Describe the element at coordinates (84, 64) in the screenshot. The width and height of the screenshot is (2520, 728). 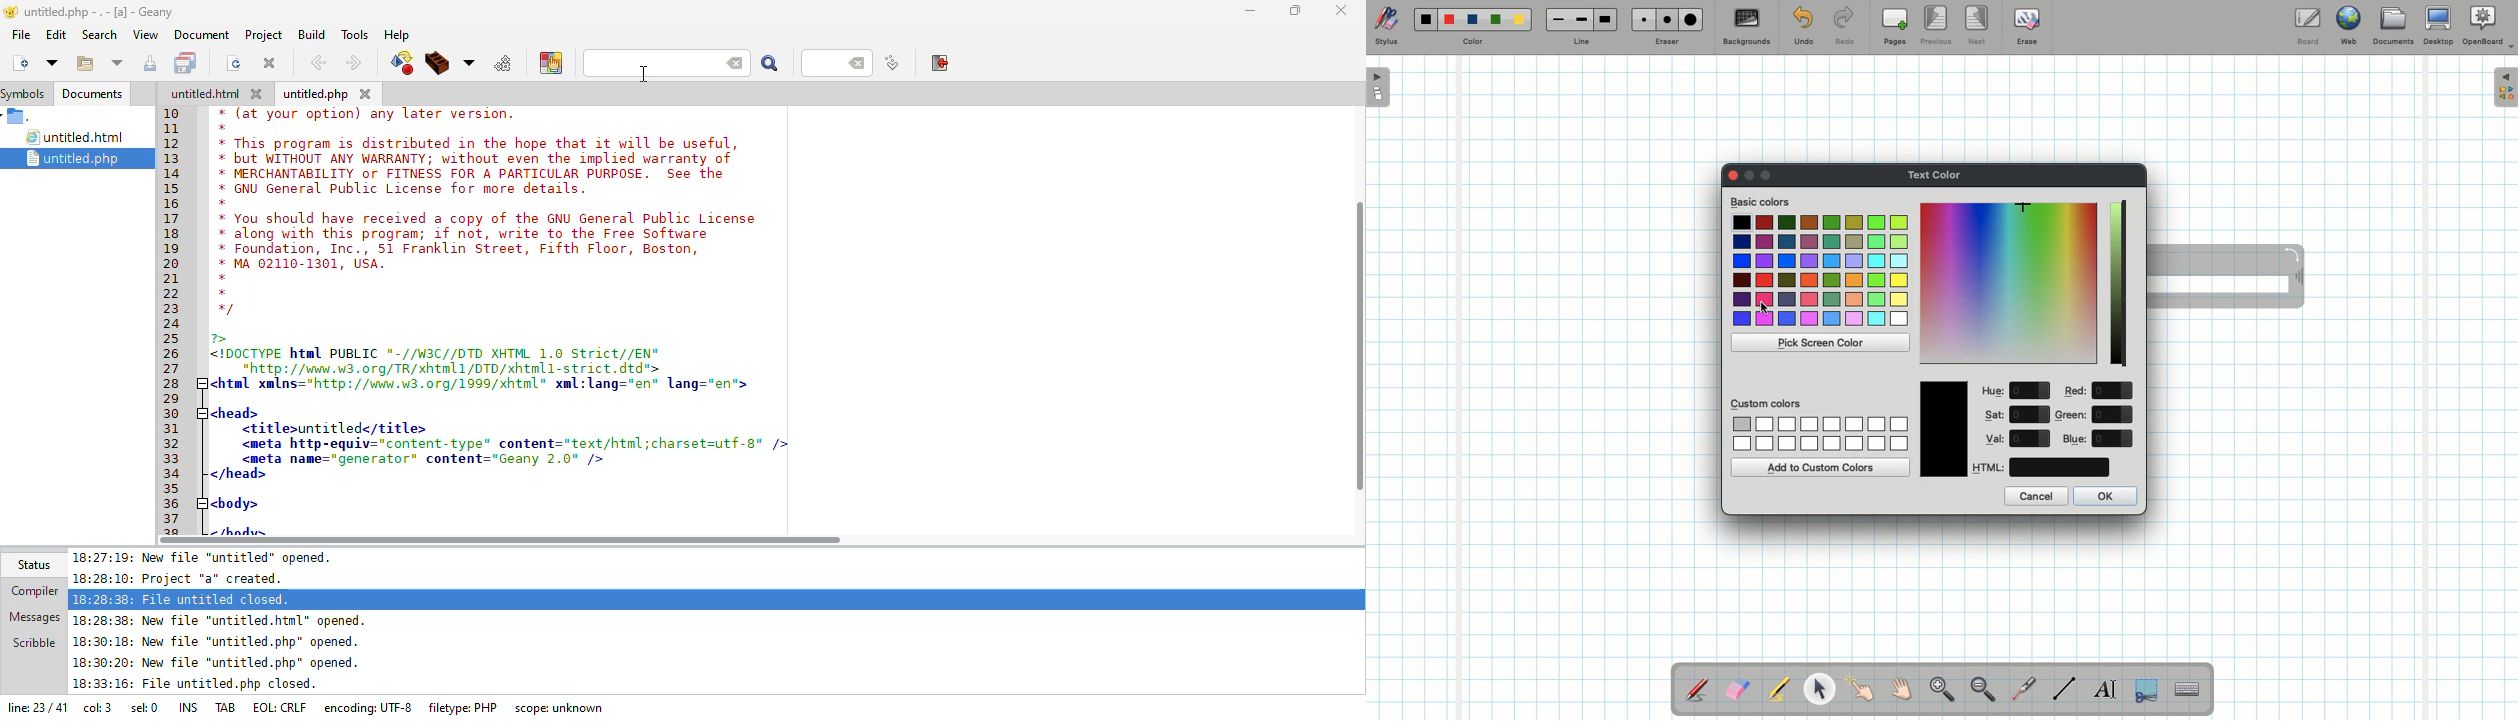
I see `open existing` at that location.